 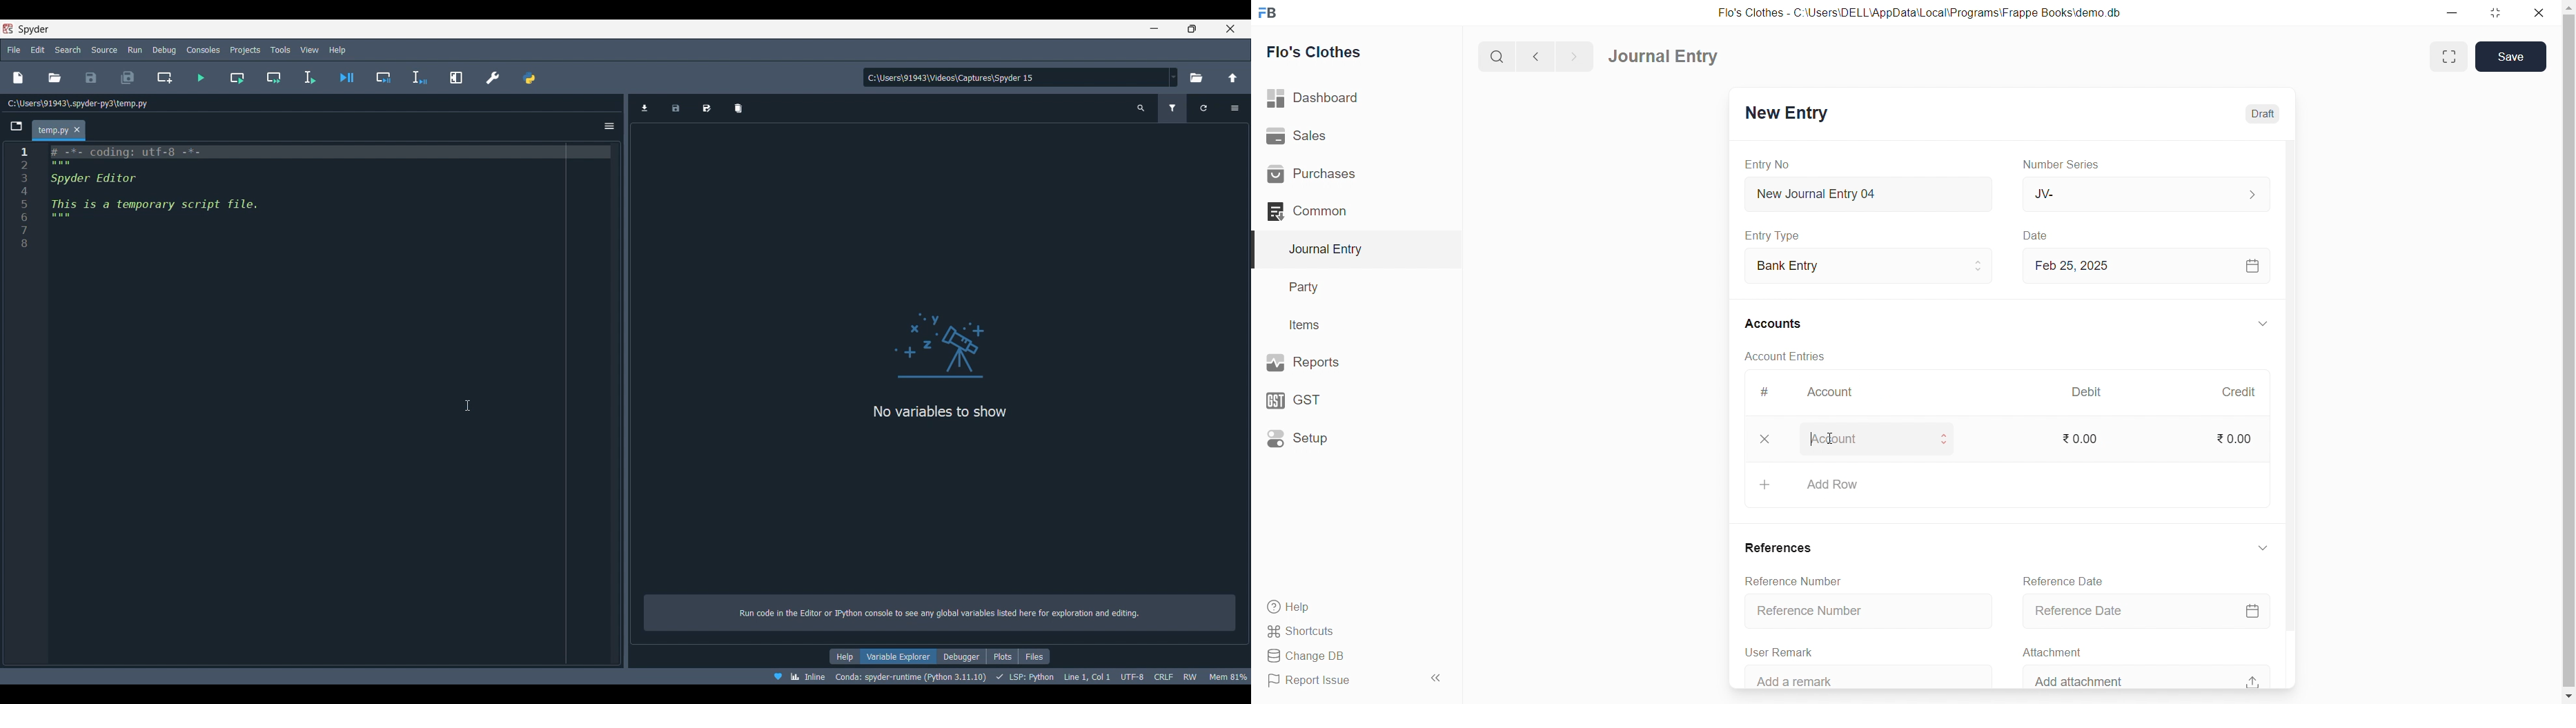 What do you see at coordinates (2239, 441) in the screenshot?
I see `₹ 0.00` at bounding box center [2239, 441].